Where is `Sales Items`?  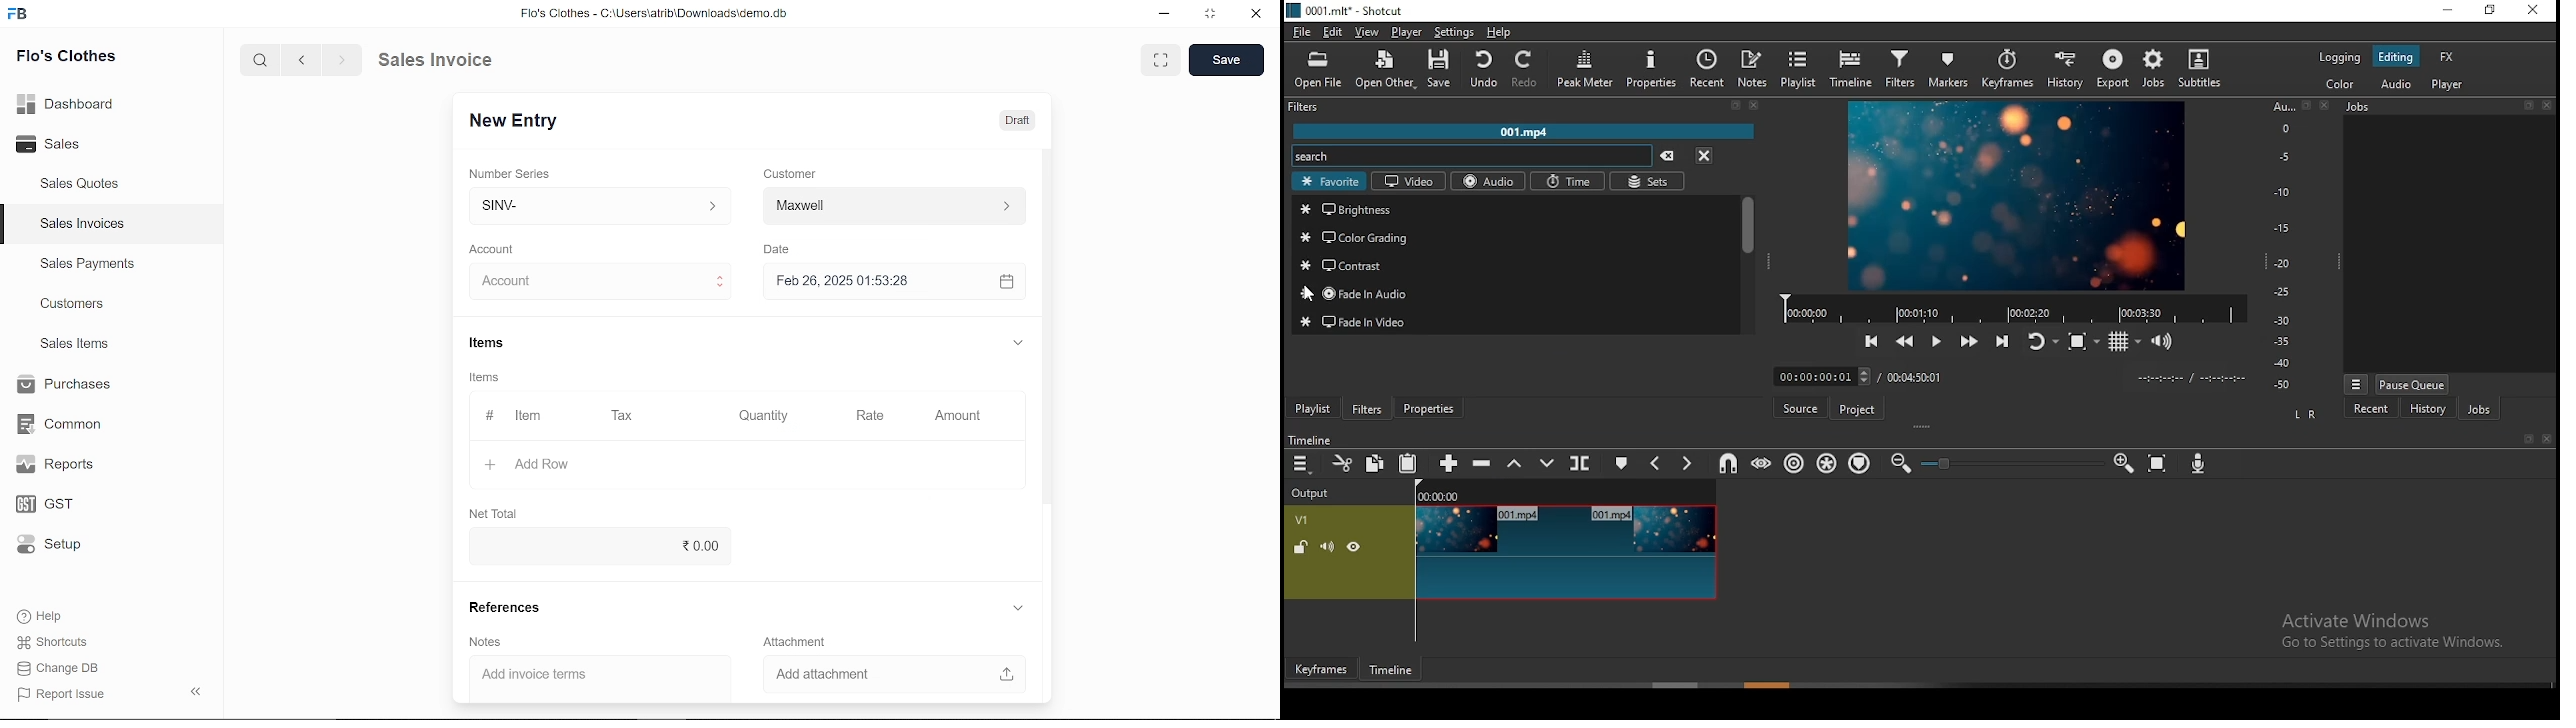
Sales Items is located at coordinates (74, 346).